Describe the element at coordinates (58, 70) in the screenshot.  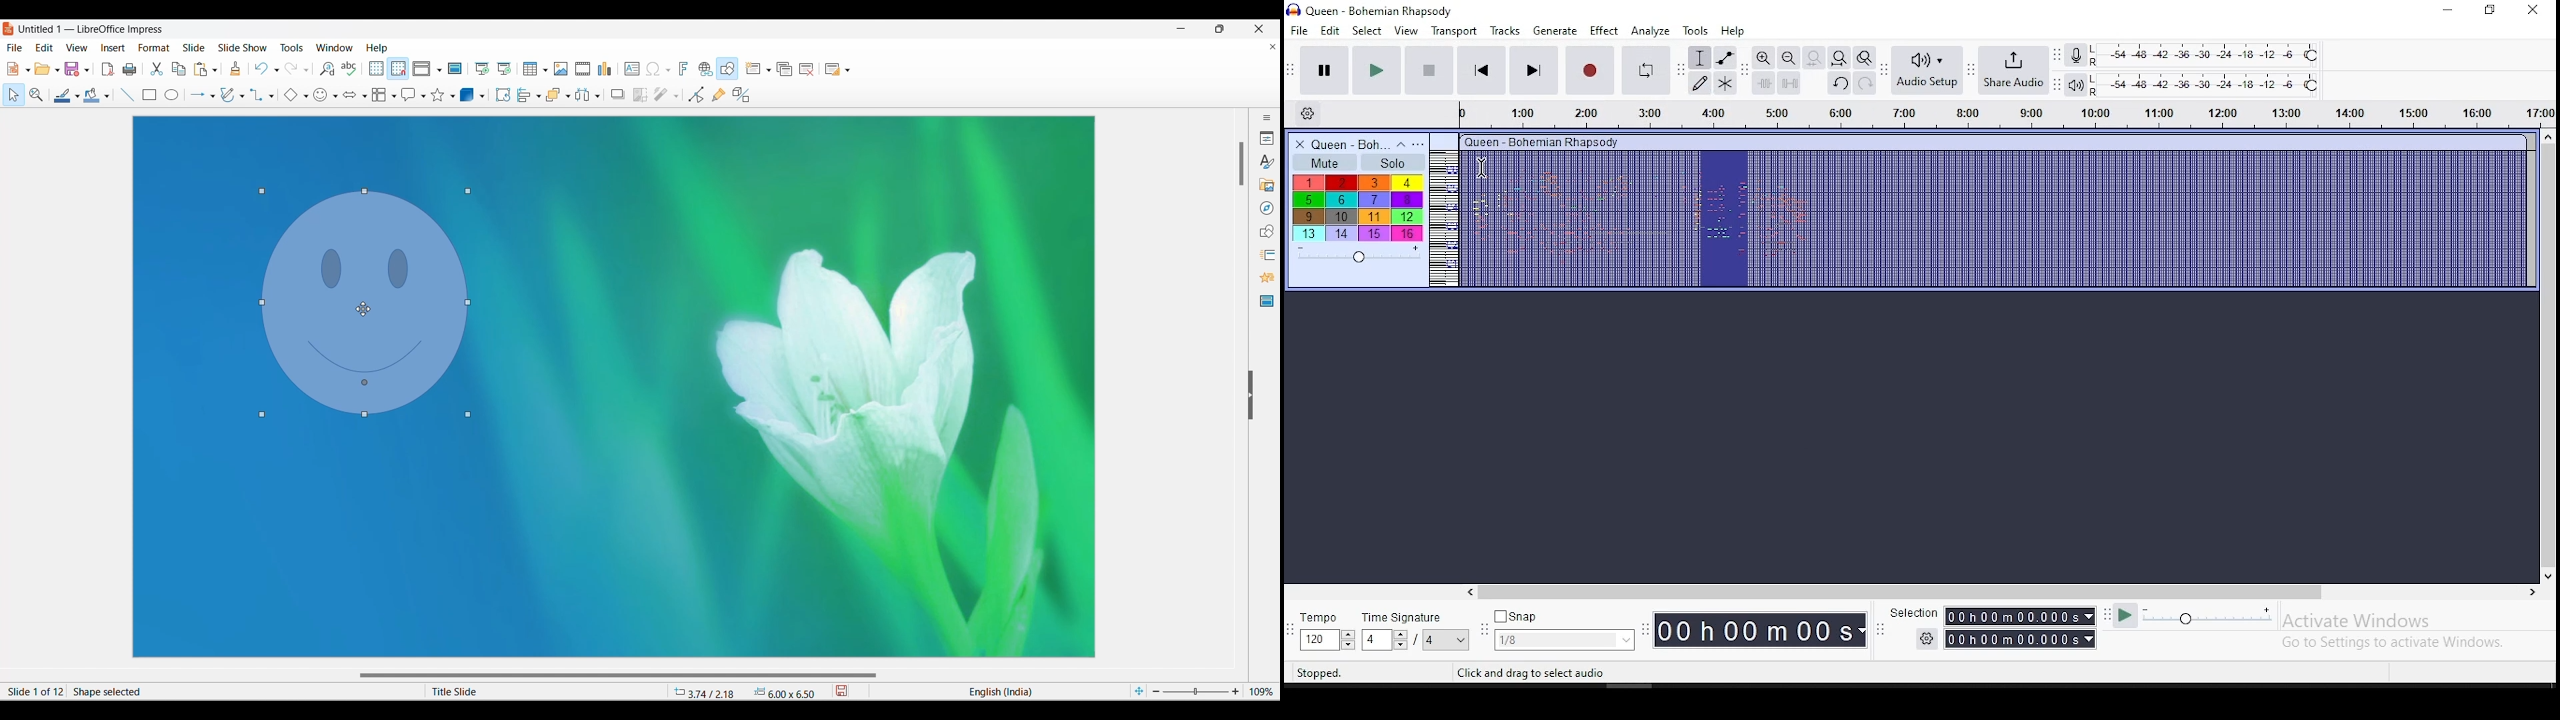
I see `Open options` at that location.